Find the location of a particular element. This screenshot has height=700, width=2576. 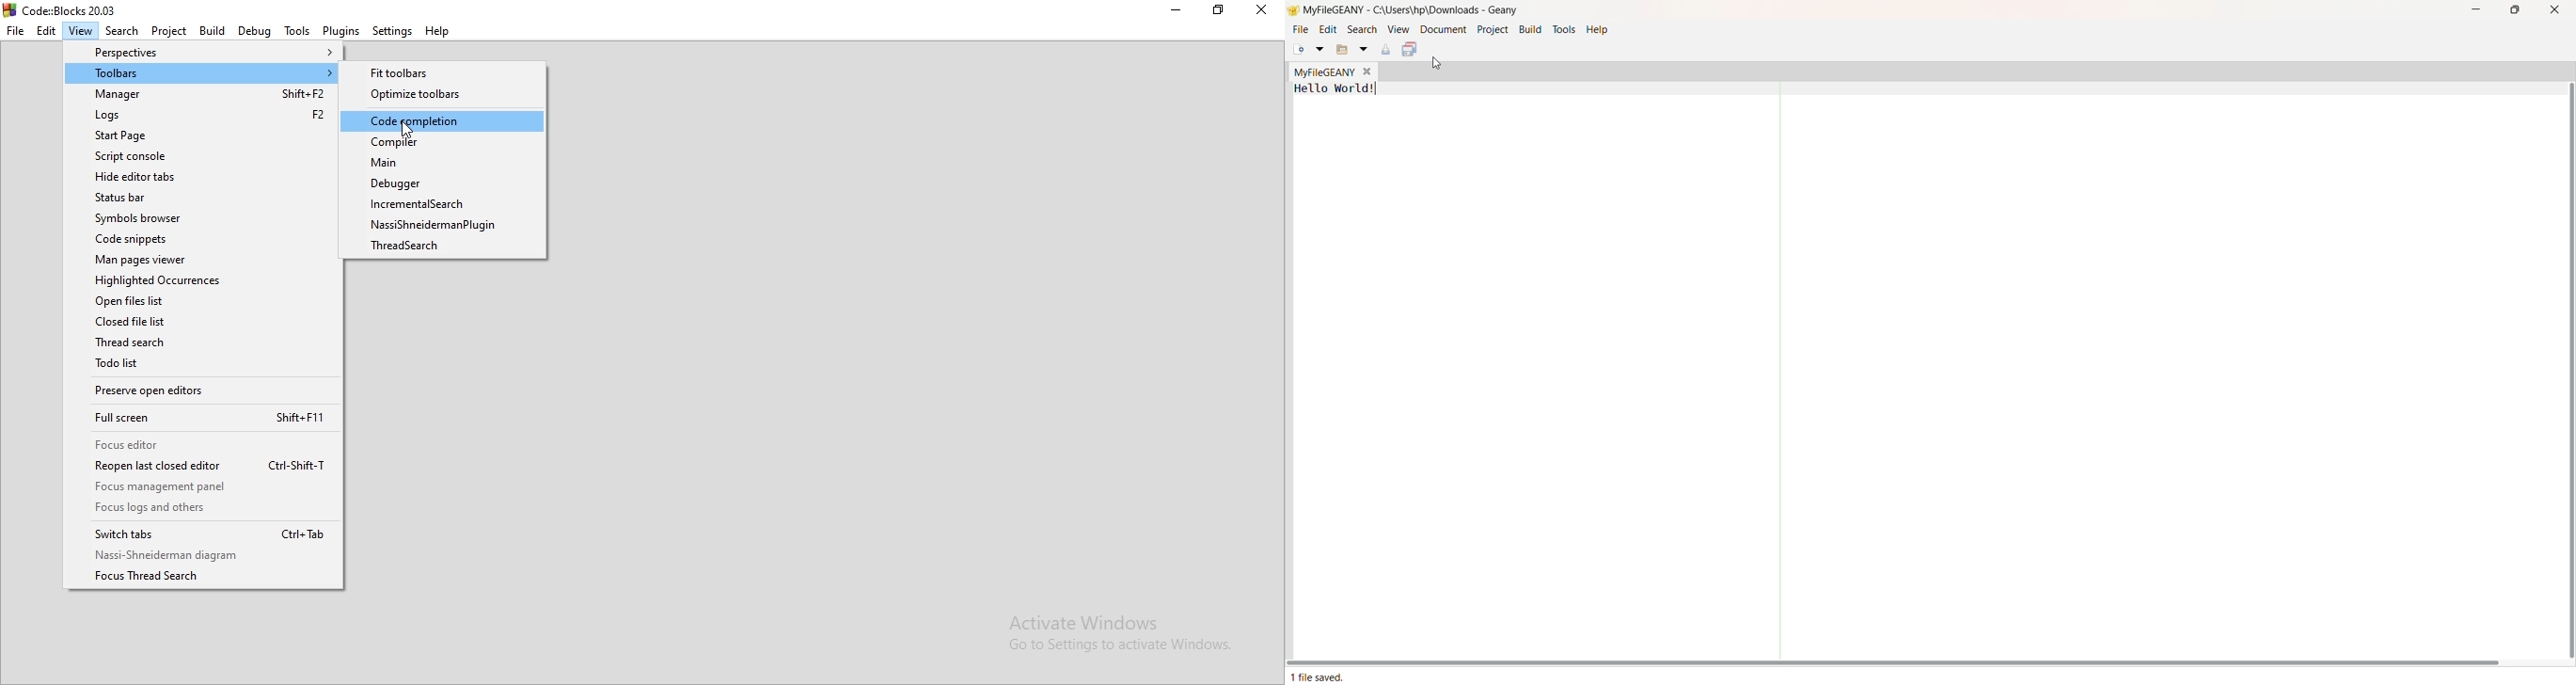

Optimize toolbars is located at coordinates (442, 94).